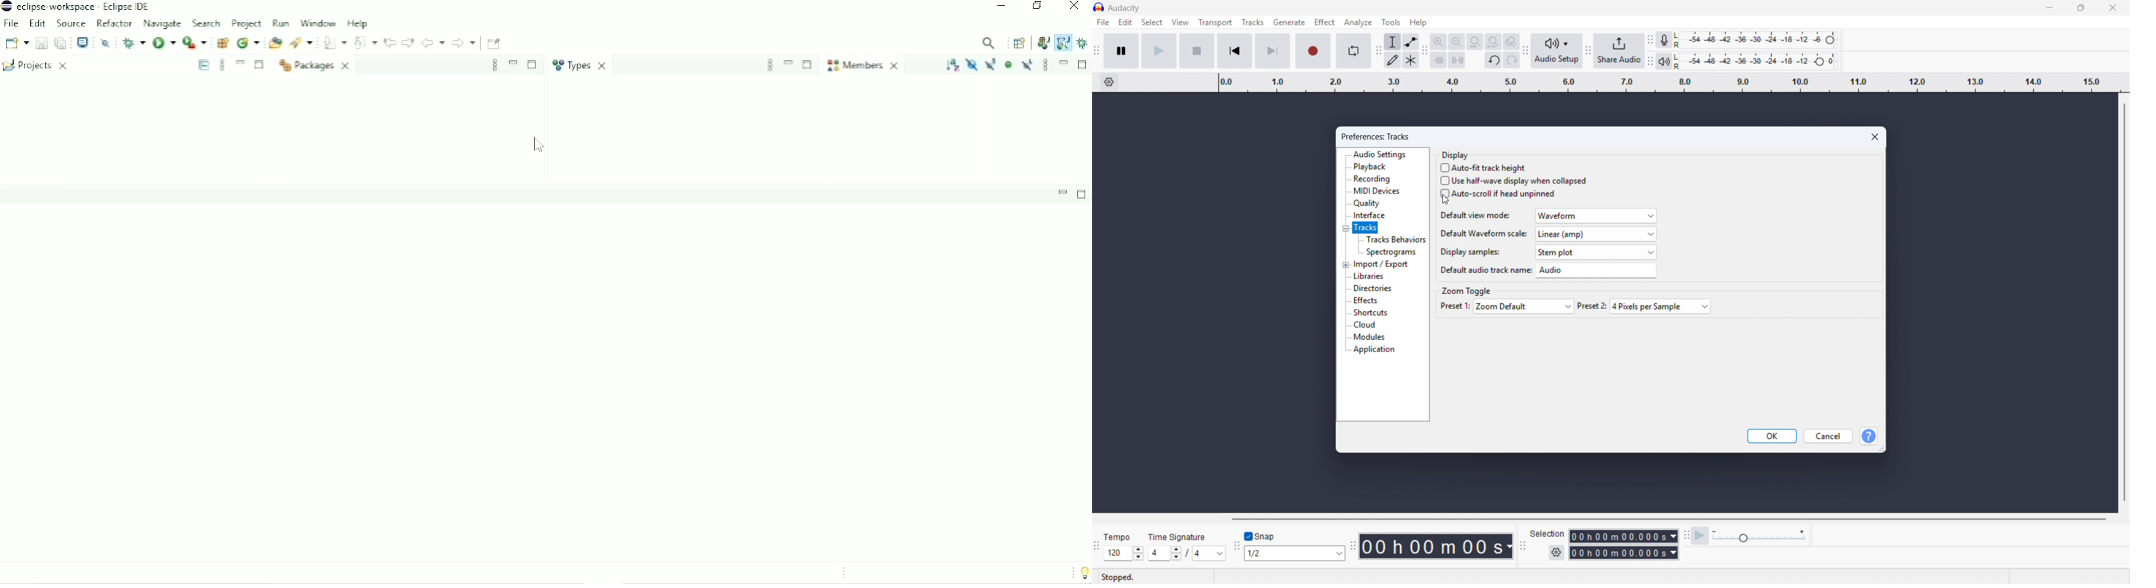 Image resolution: width=2156 pixels, height=588 pixels. Describe the element at coordinates (1772, 436) in the screenshot. I see `ok` at that location.